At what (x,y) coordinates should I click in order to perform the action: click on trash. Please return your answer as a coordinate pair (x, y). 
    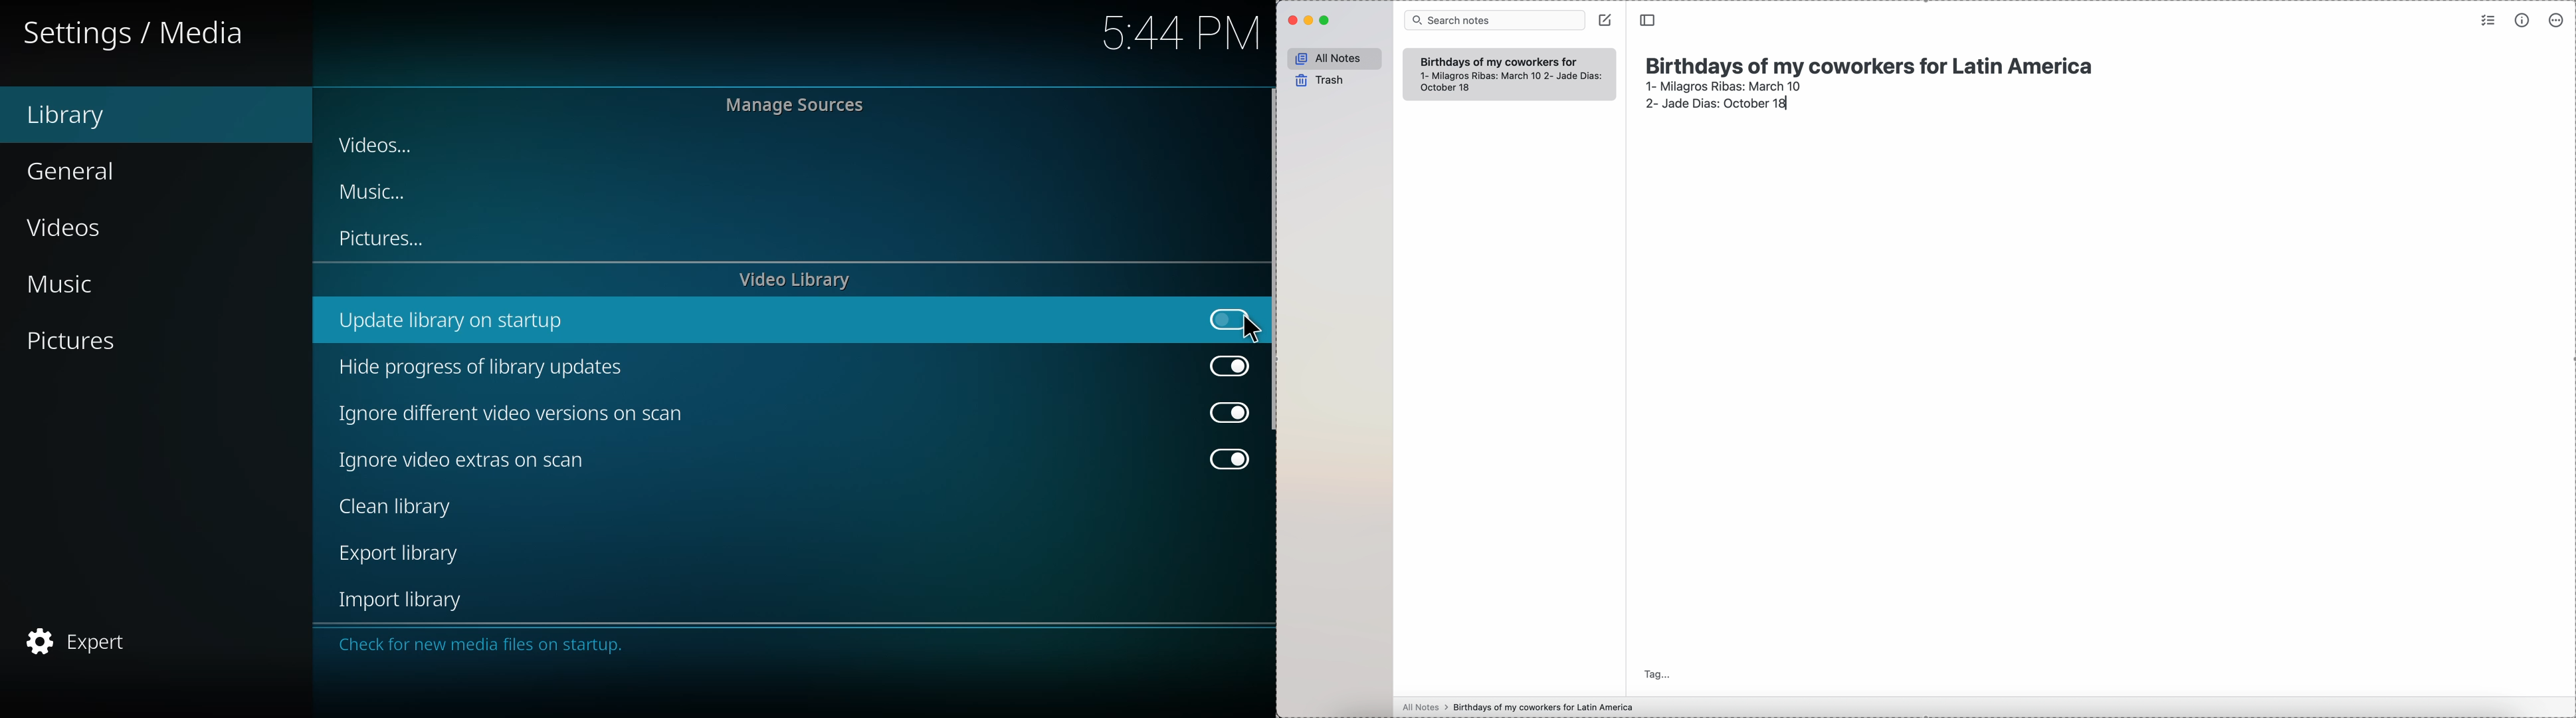
    Looking at the image, I should click on (1321, 81).